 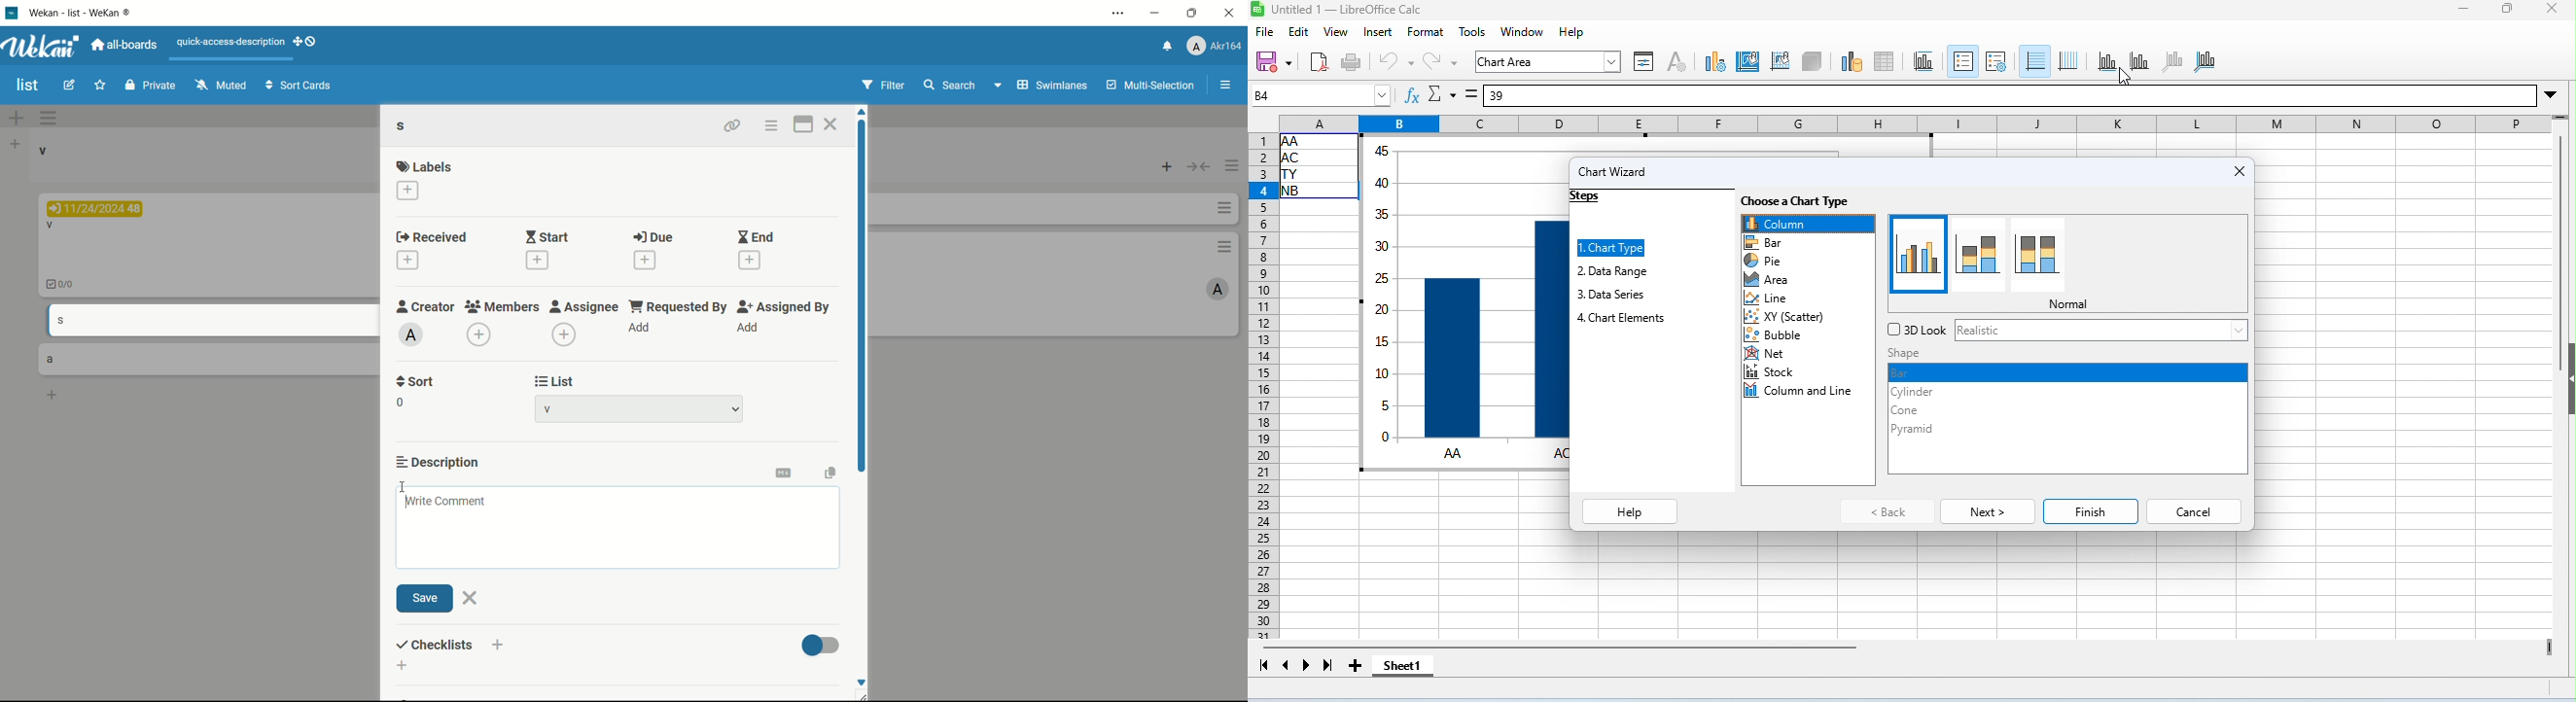 What do you see at coordinates (1336, 32) in the screenshot?
I see `view` at bounding box center [1336, 32].